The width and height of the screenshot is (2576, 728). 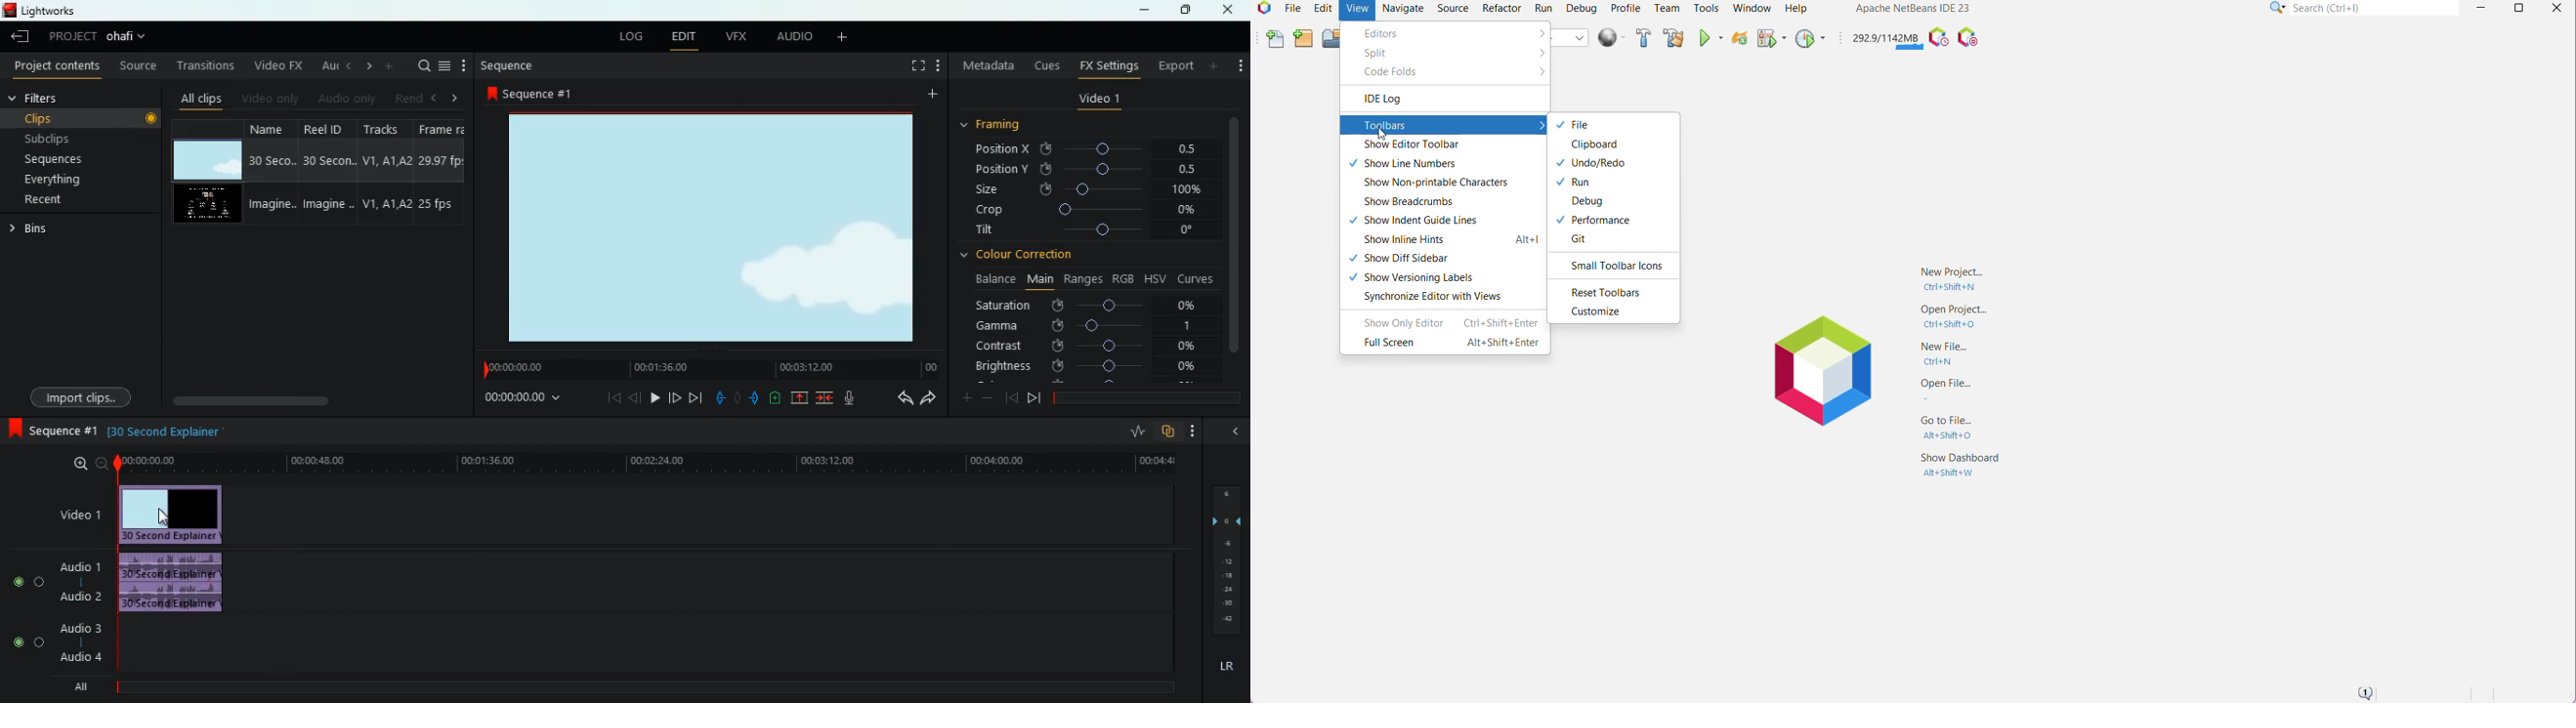 What do you see at coordinates (2278, 8) in the screenshot?
I see `Click or press Shift+F10 for Category Selection` at bounding box center [2278, 8].